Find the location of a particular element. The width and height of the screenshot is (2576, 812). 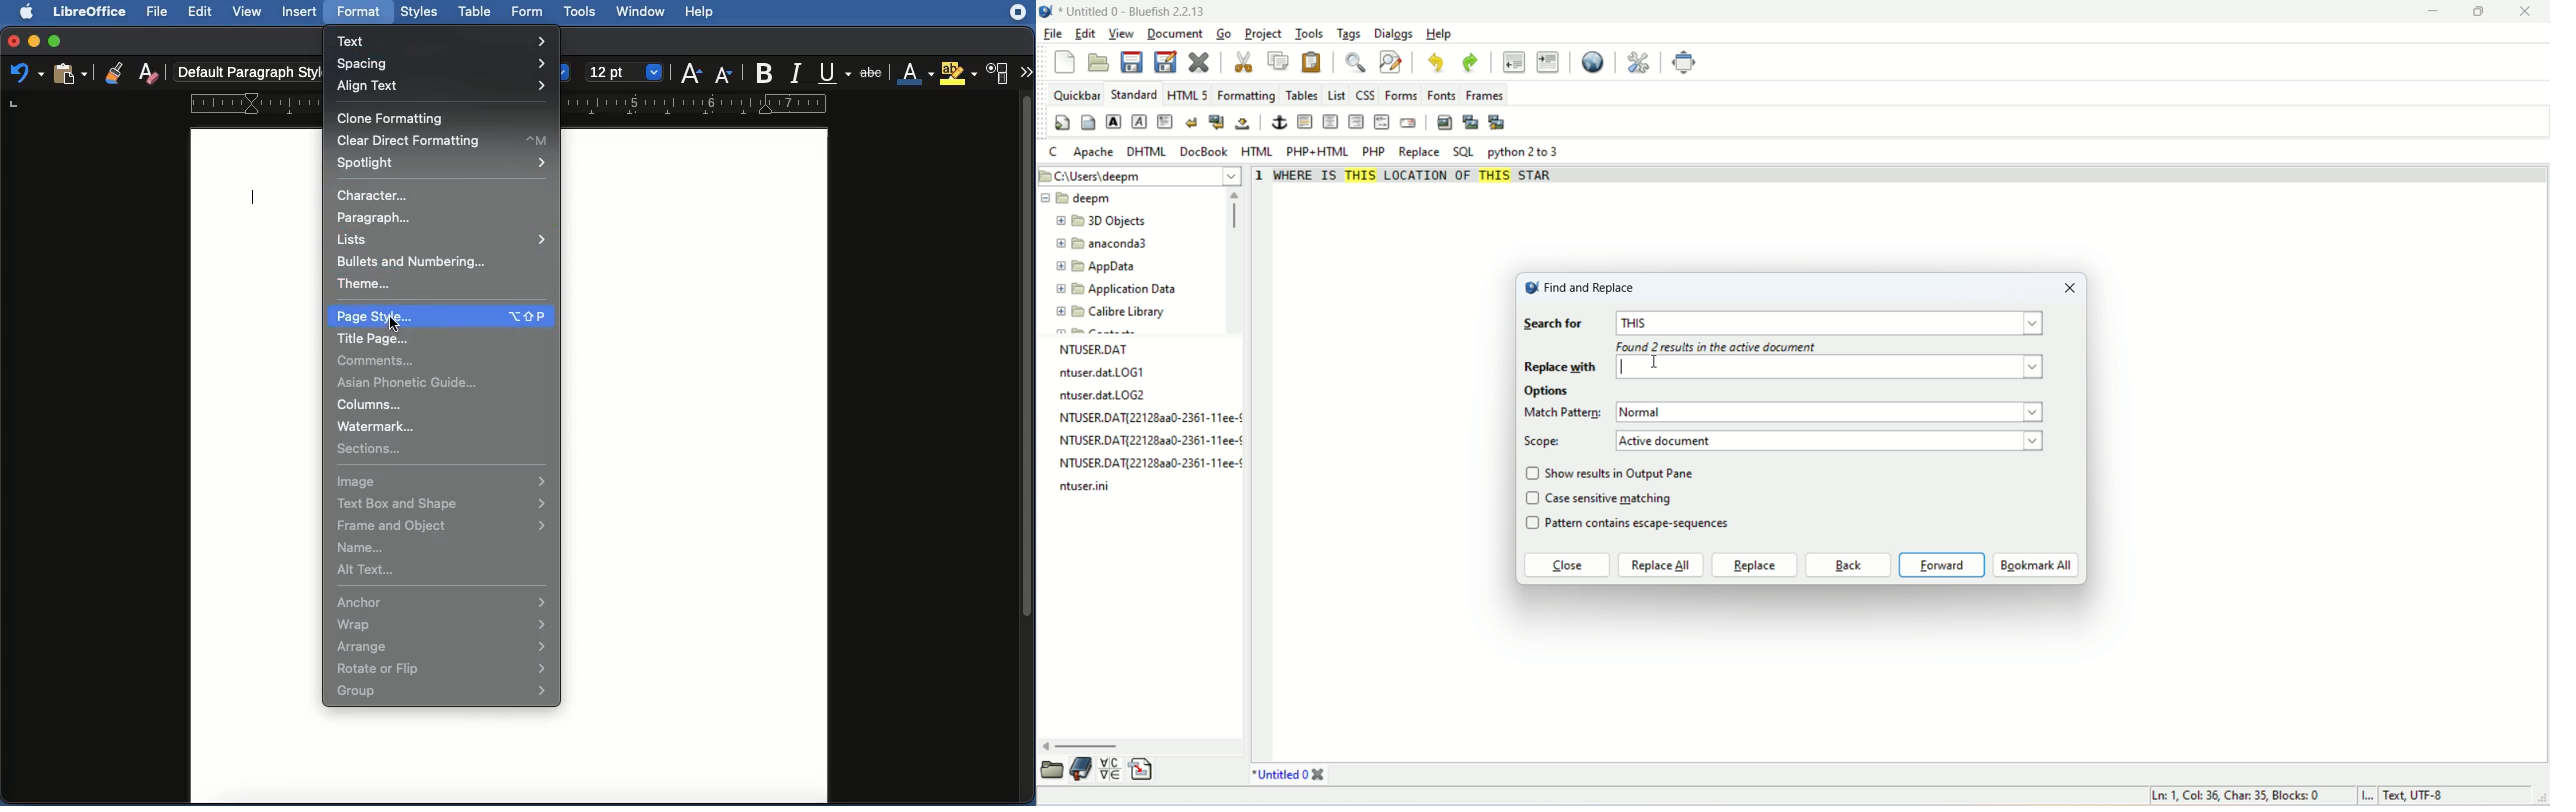

Text box and shape is located at coordinates (441, 505).